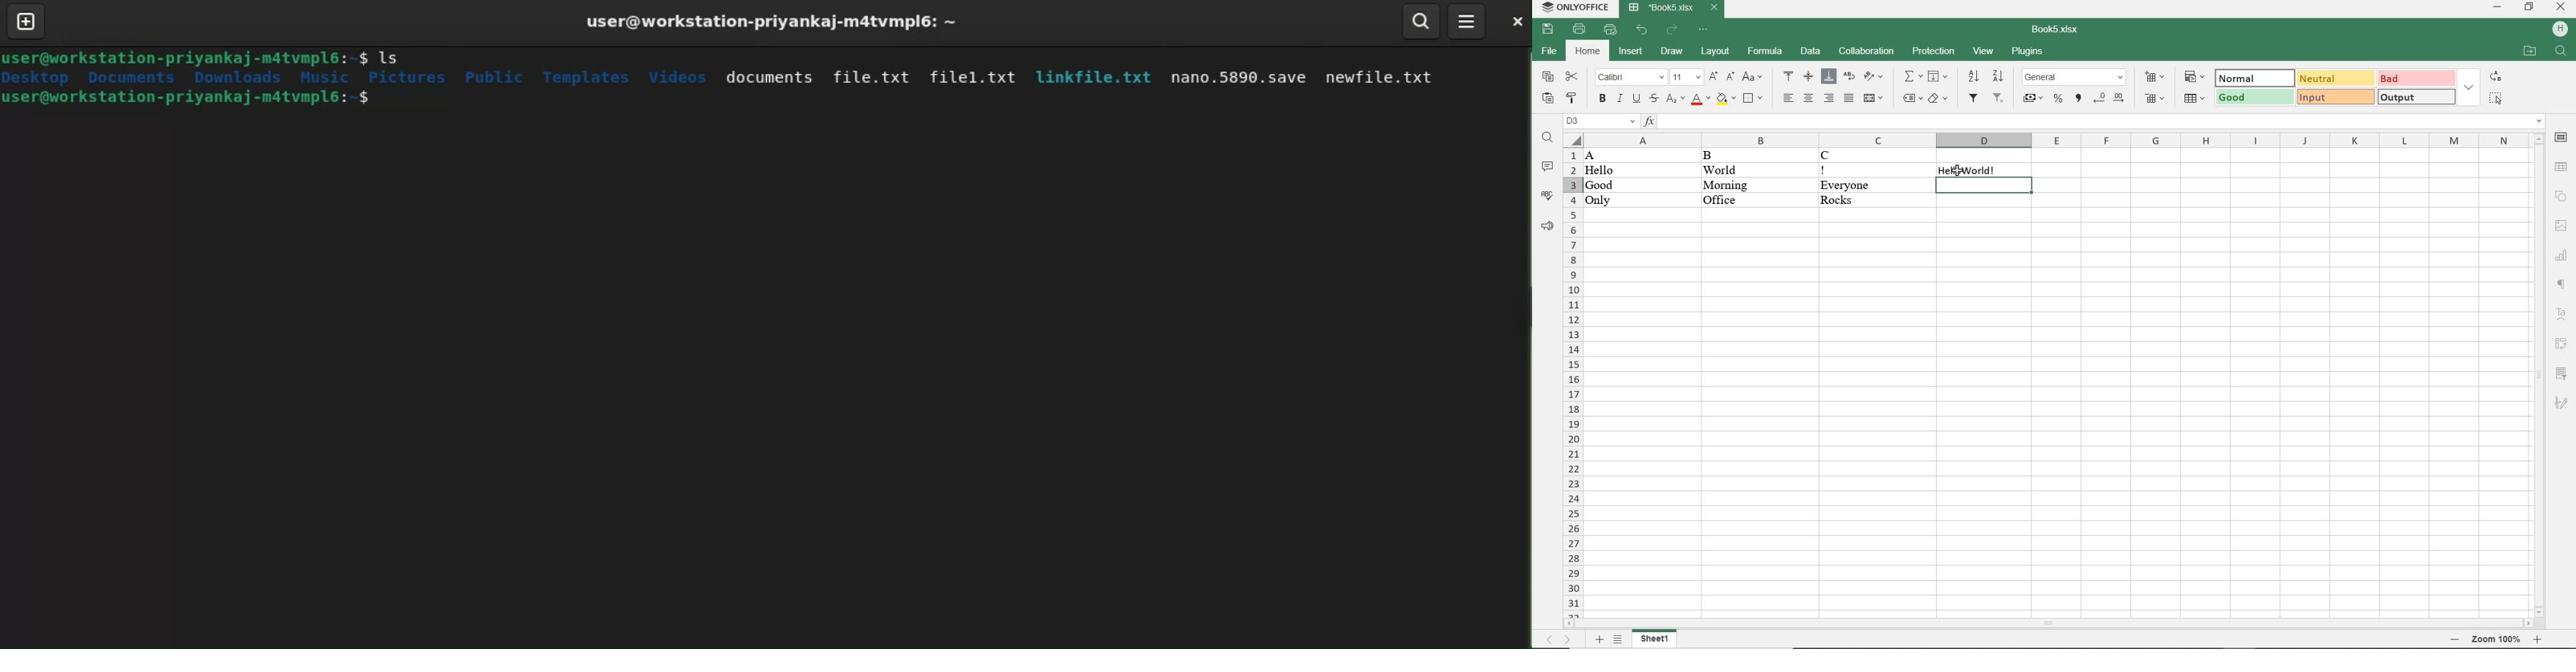  What do you see at coordinates (326, 77) in the screenshot?
I see `music` at bounding box center [326, 77].